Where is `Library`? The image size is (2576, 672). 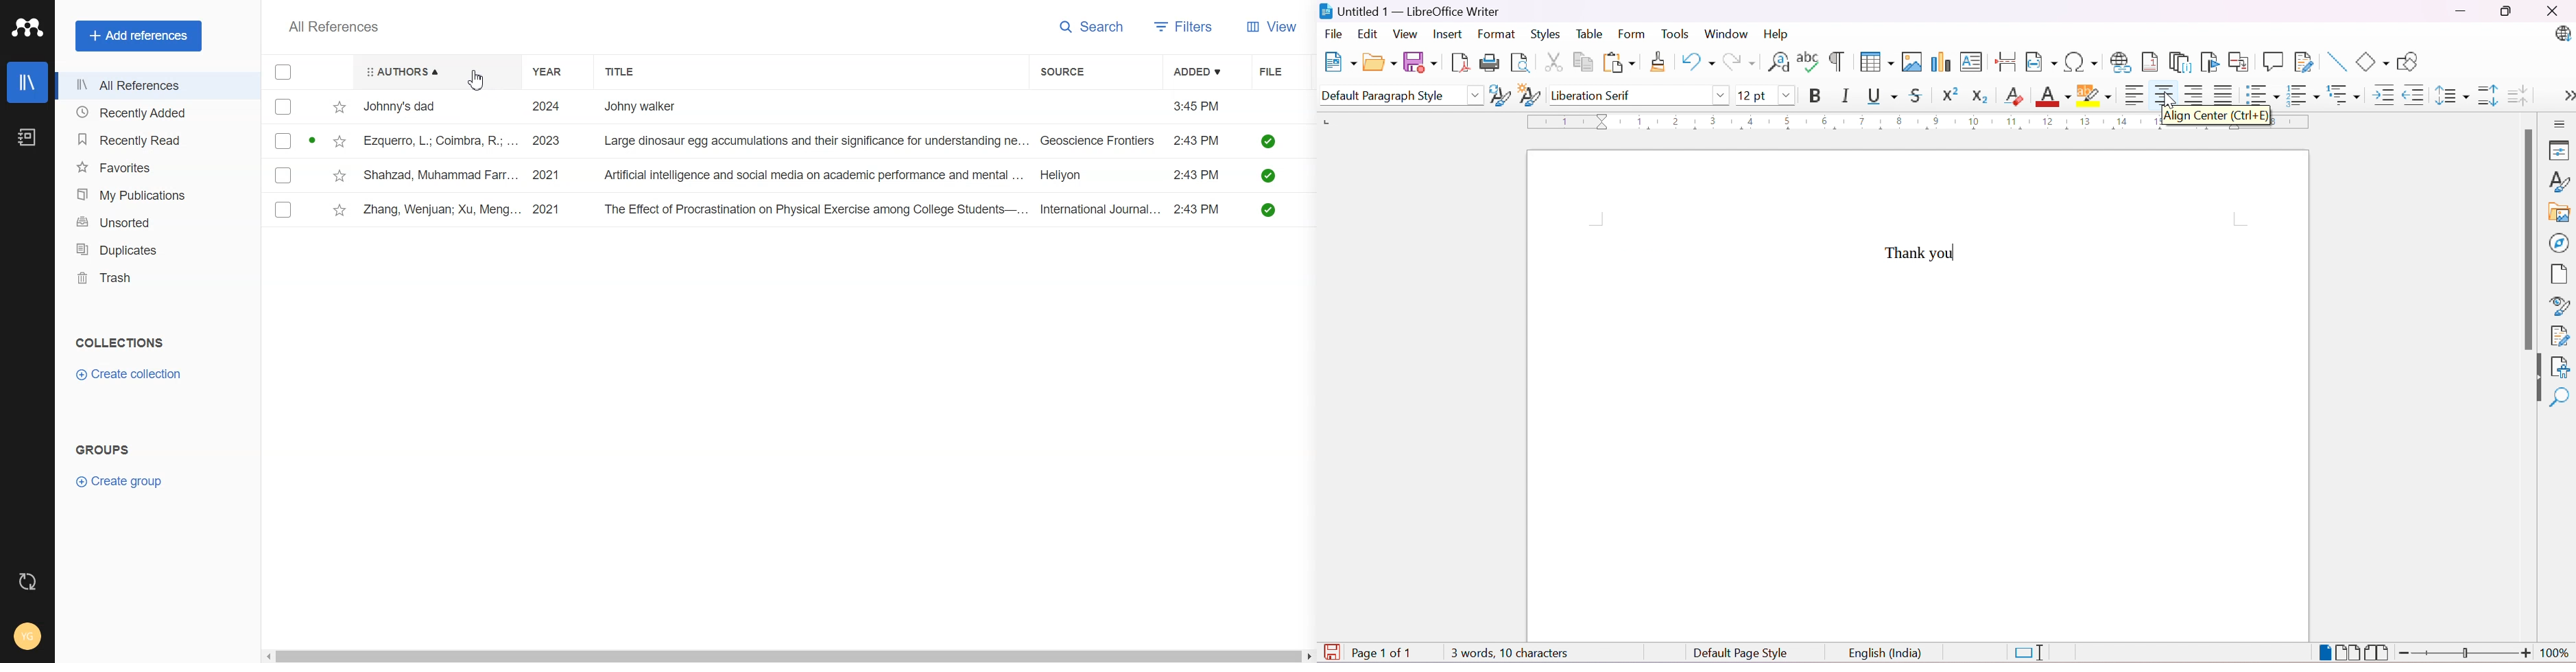
Library is located at coordinates (27, 82).